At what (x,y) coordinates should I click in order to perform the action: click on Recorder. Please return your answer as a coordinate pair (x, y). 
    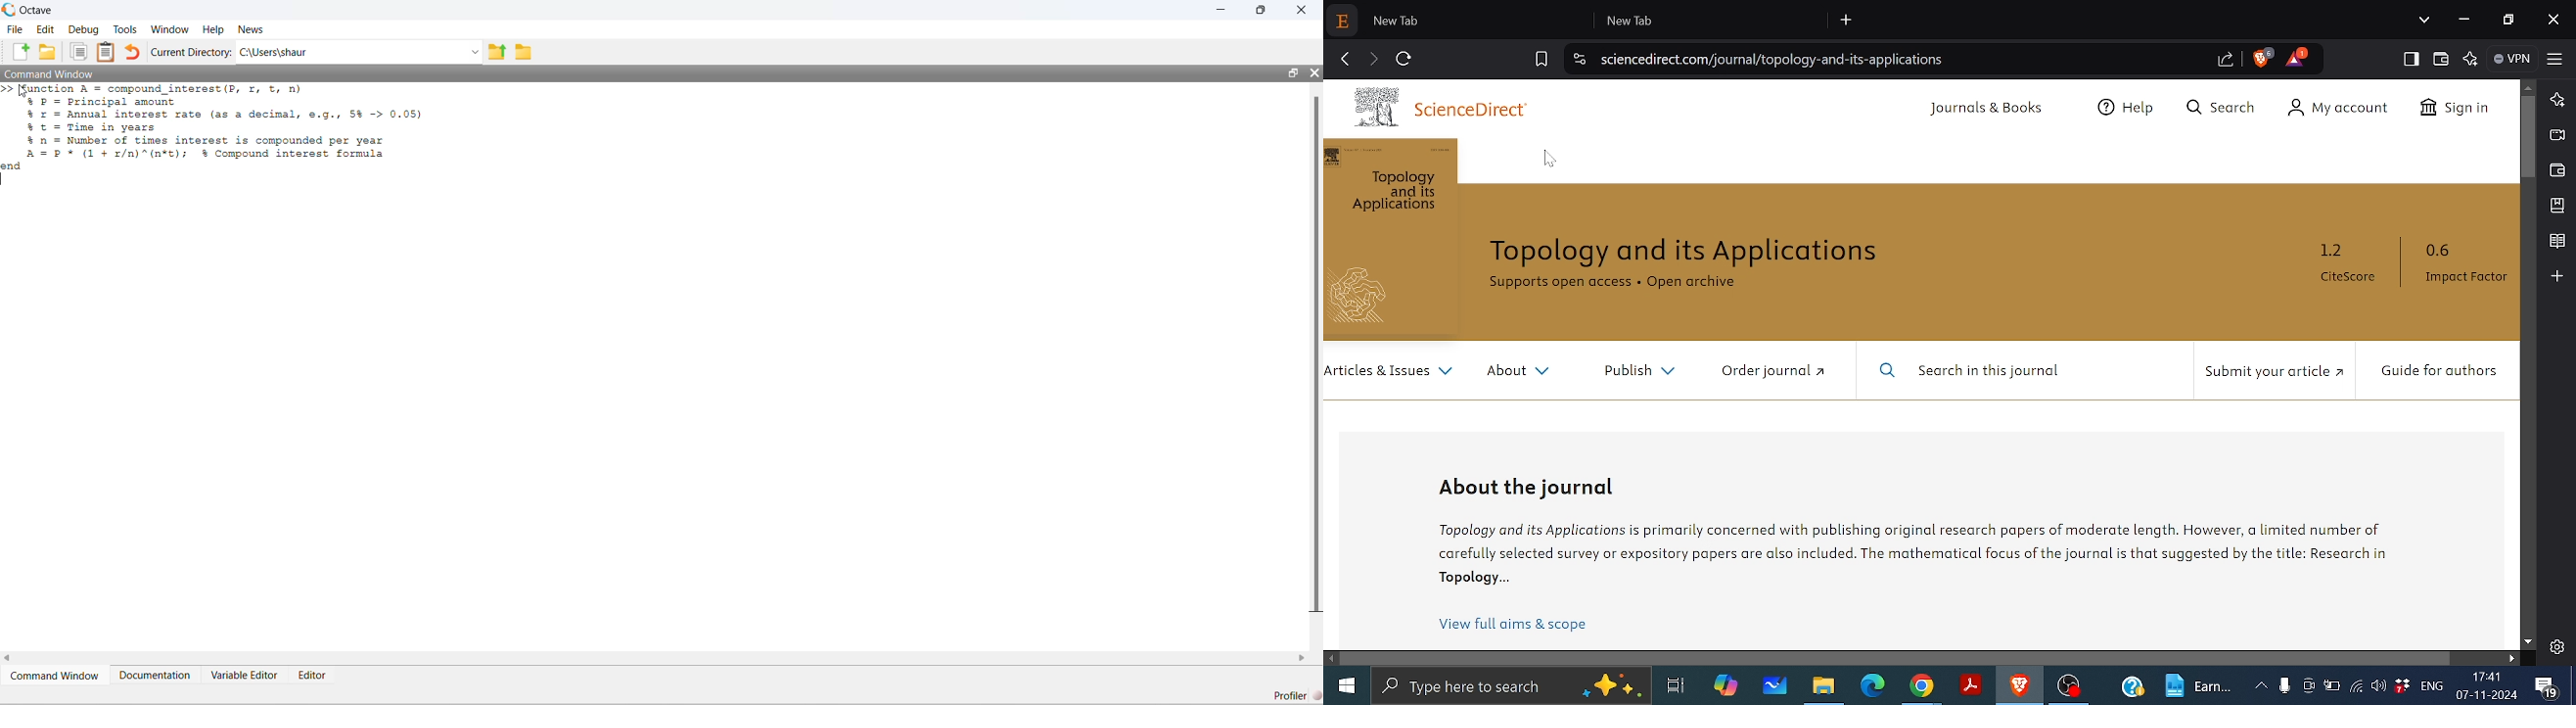
    Looking at the image, I should click on (2284, 686).